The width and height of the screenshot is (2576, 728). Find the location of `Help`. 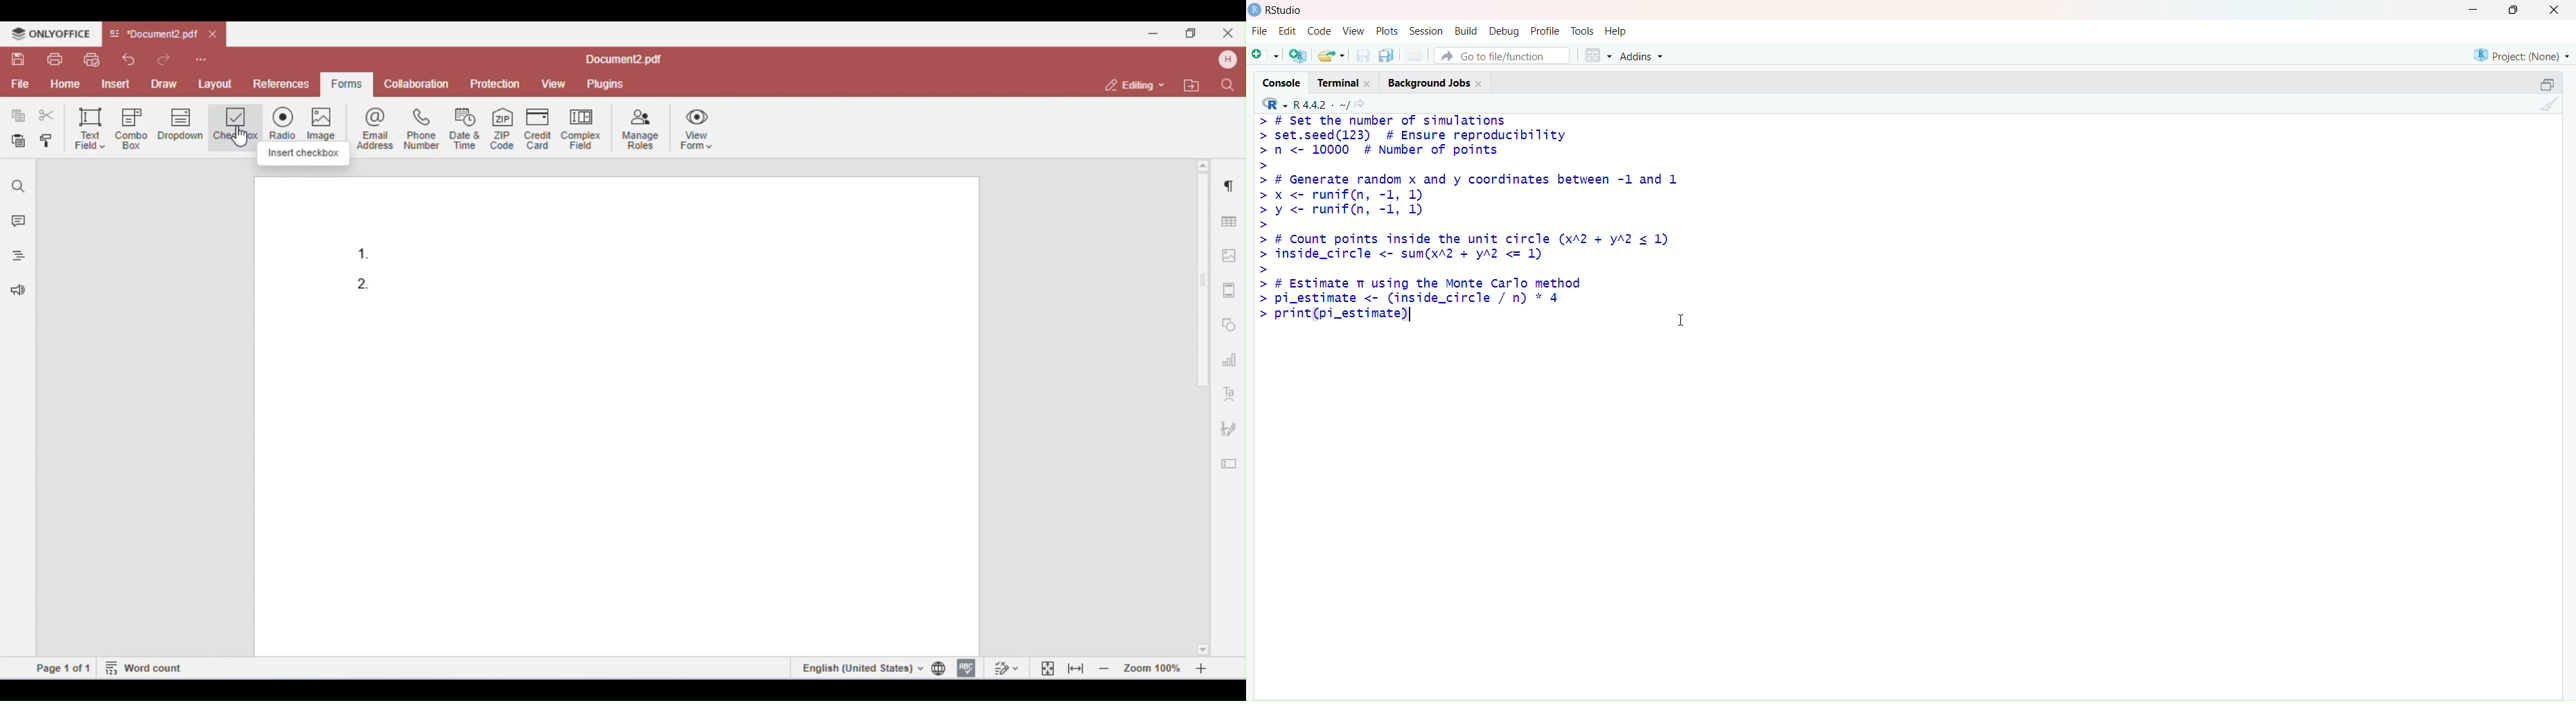

Help is located at coordinates (1619, 30).